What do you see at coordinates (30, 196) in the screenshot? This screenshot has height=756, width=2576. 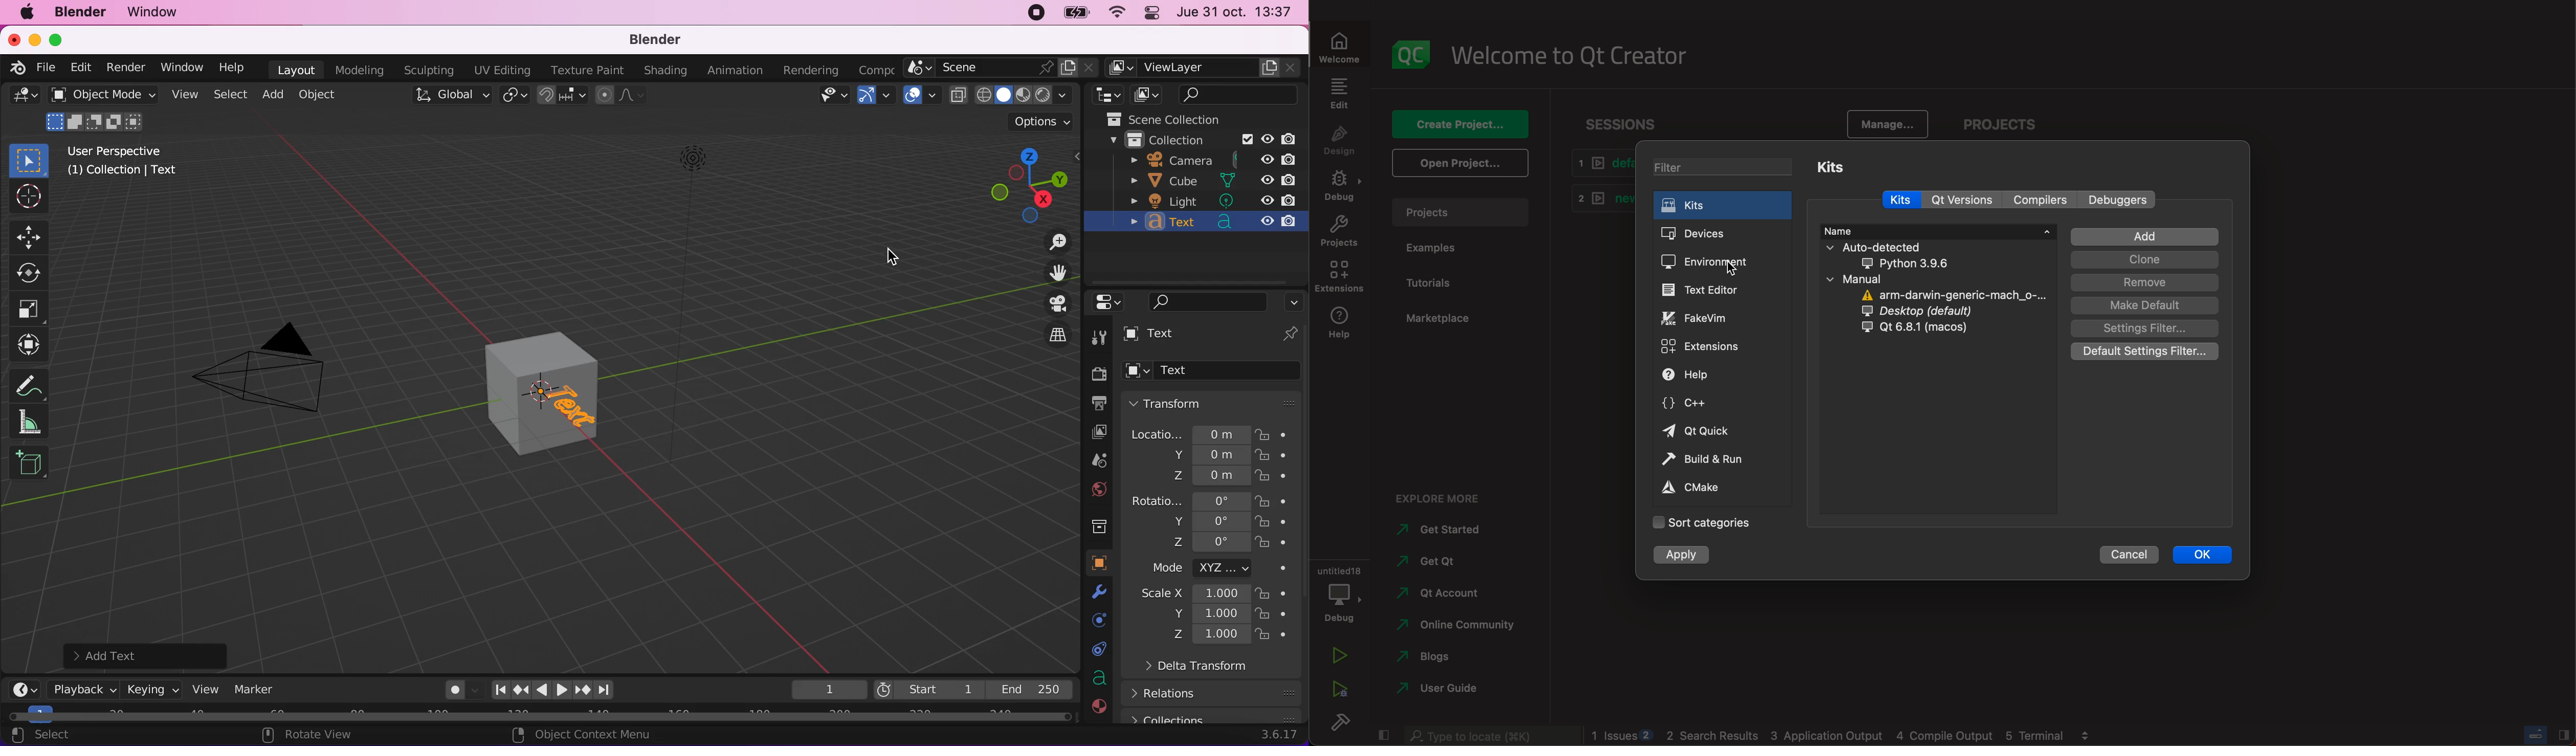 I see `cursor` at bounding box center [30, 196].